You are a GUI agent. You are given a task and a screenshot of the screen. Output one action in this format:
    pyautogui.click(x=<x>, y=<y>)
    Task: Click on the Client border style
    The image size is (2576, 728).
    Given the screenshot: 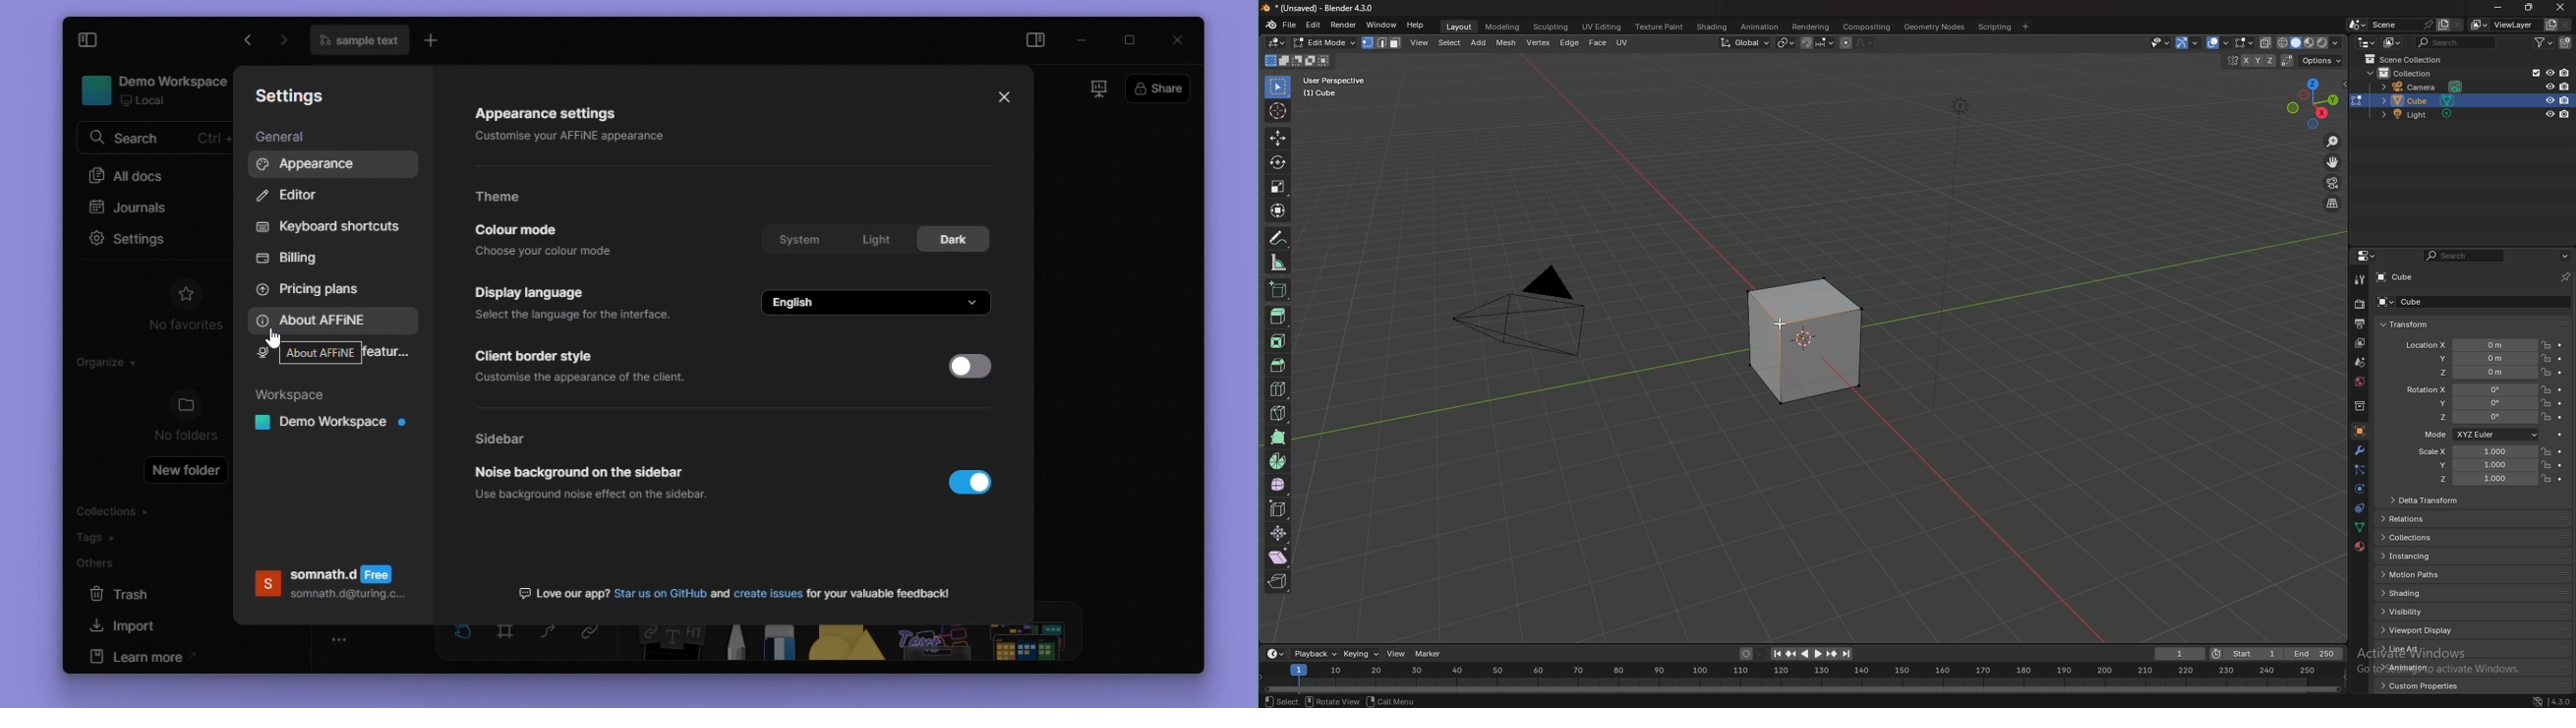 What is the action you would take?
    pyautogui.click(x=586, y=365)
    